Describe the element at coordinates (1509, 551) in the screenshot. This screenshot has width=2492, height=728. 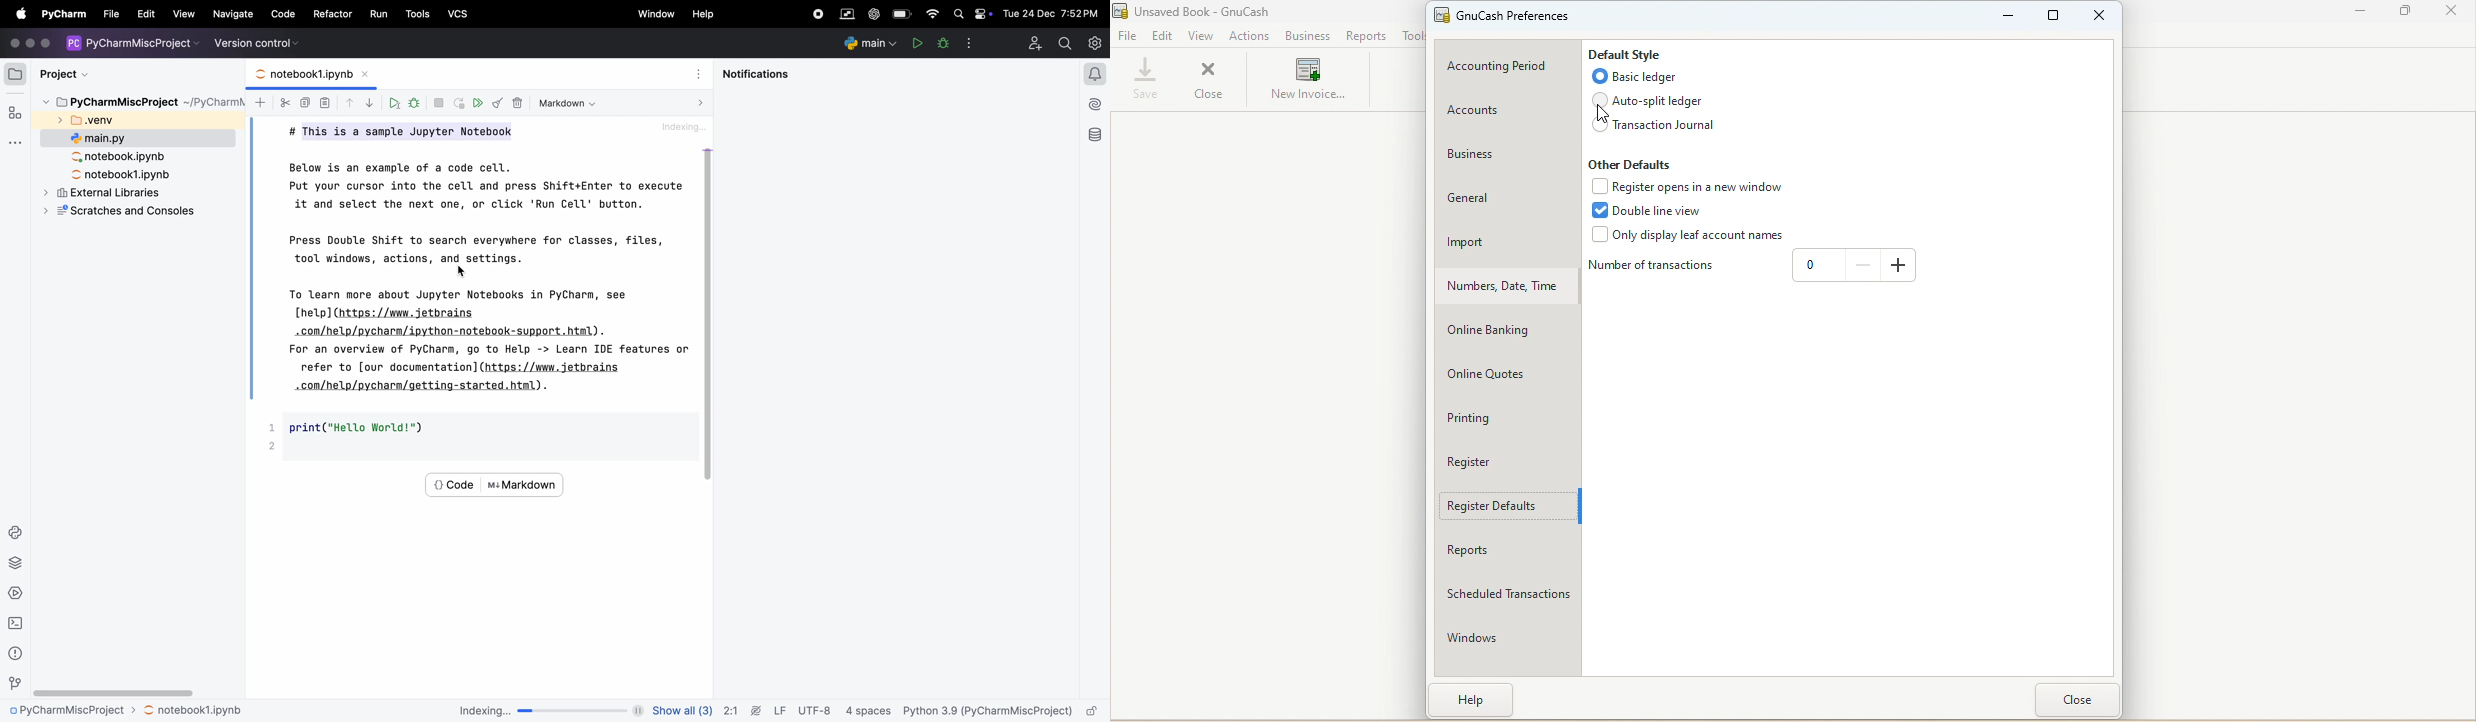
I see `Reports` at that location.